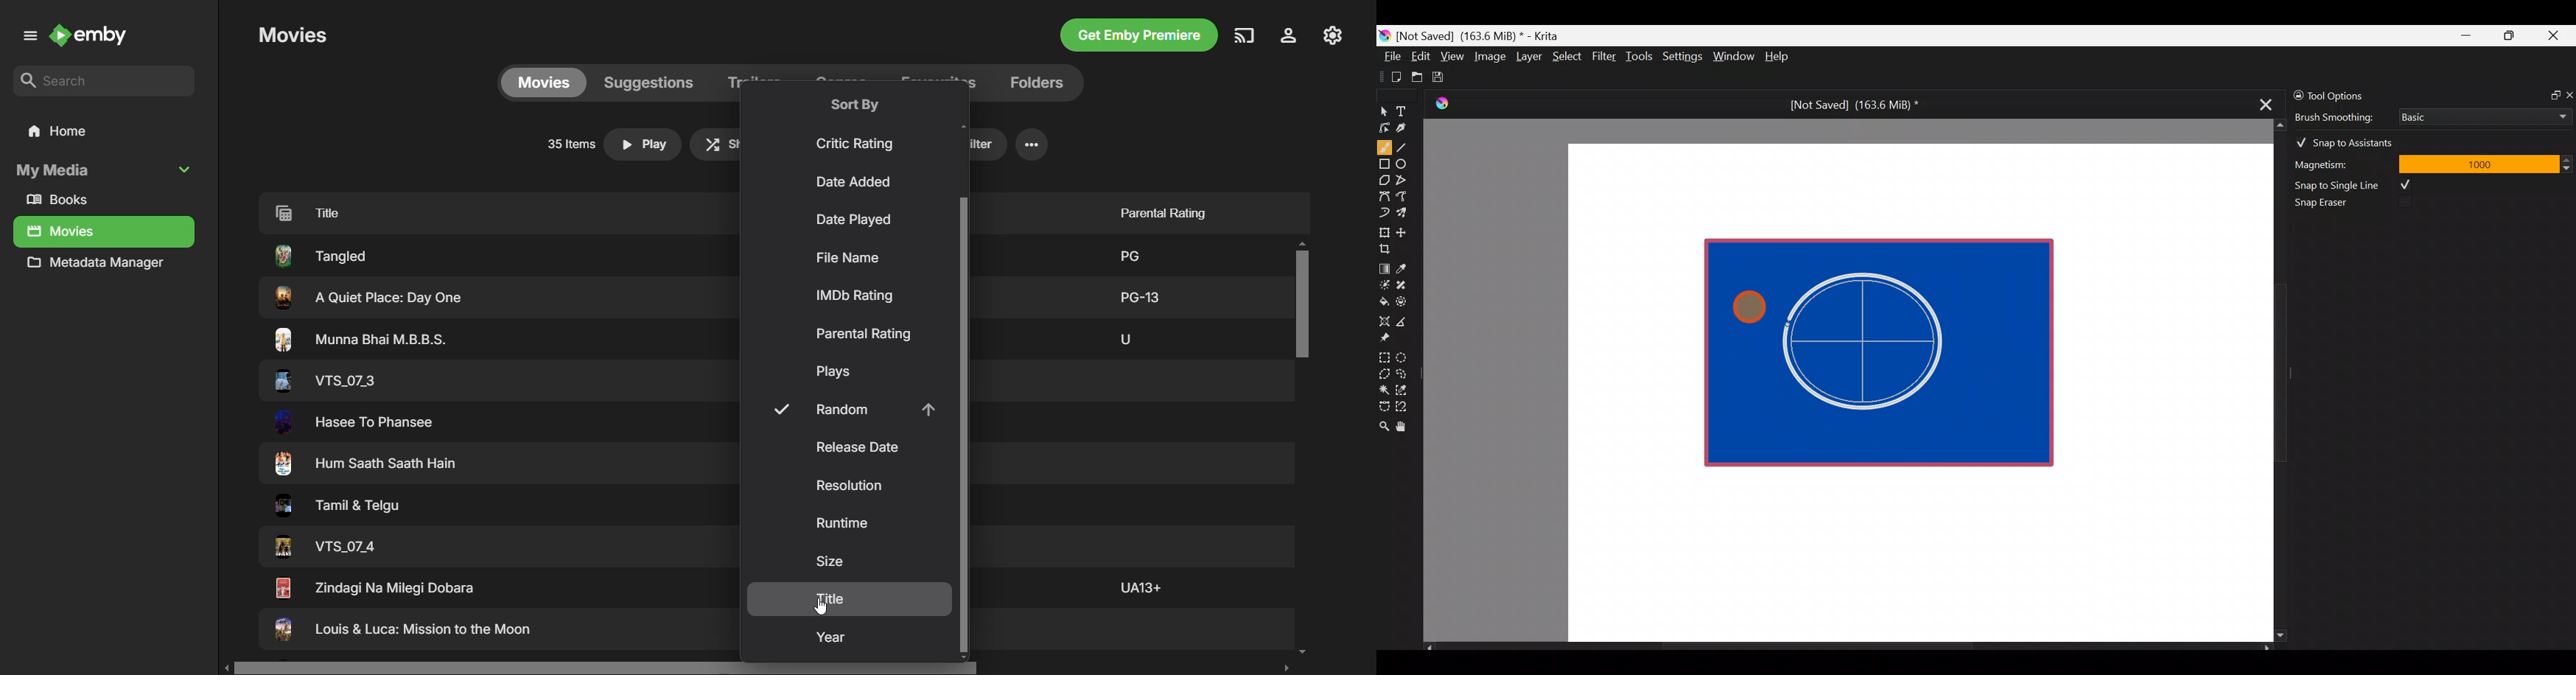 Image resolution: width=2576 pixels, height=700 pixels. I want to click on Fill a contiguous area of colour with colour/fill a selection, so click(1384, 299).